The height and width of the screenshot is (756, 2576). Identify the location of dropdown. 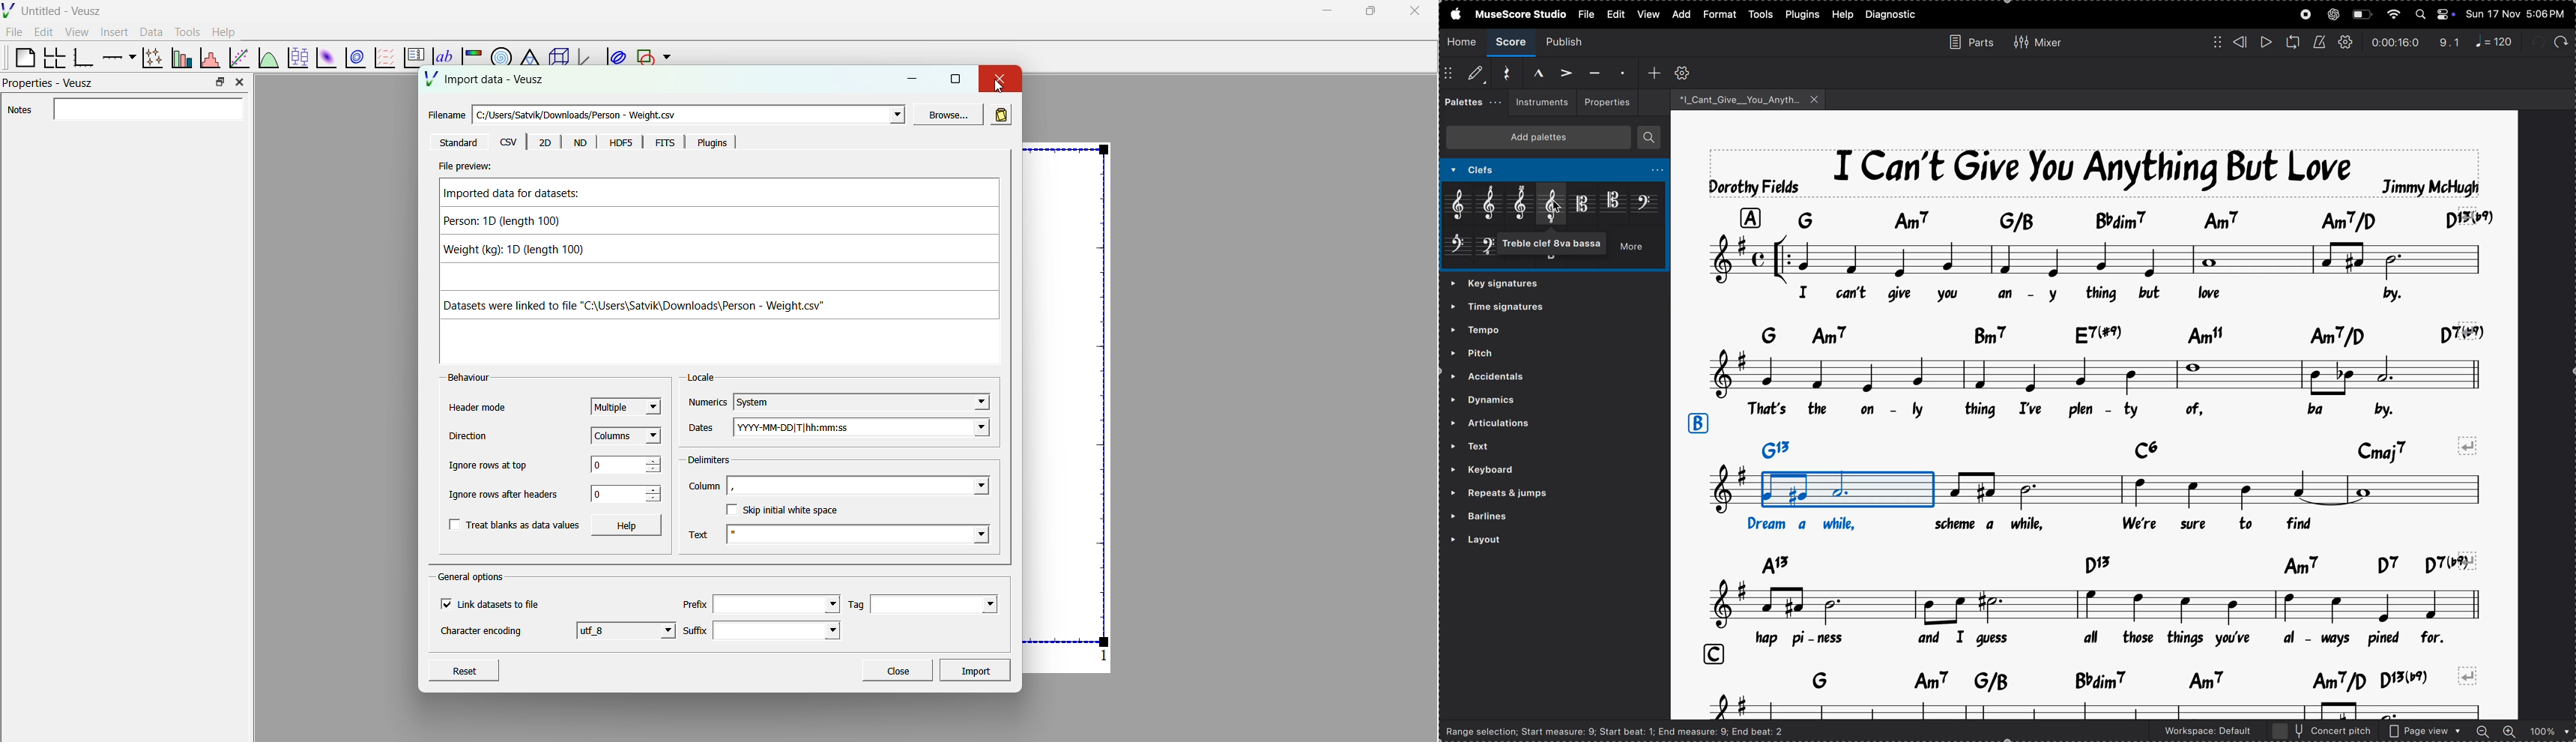
(895, 115).